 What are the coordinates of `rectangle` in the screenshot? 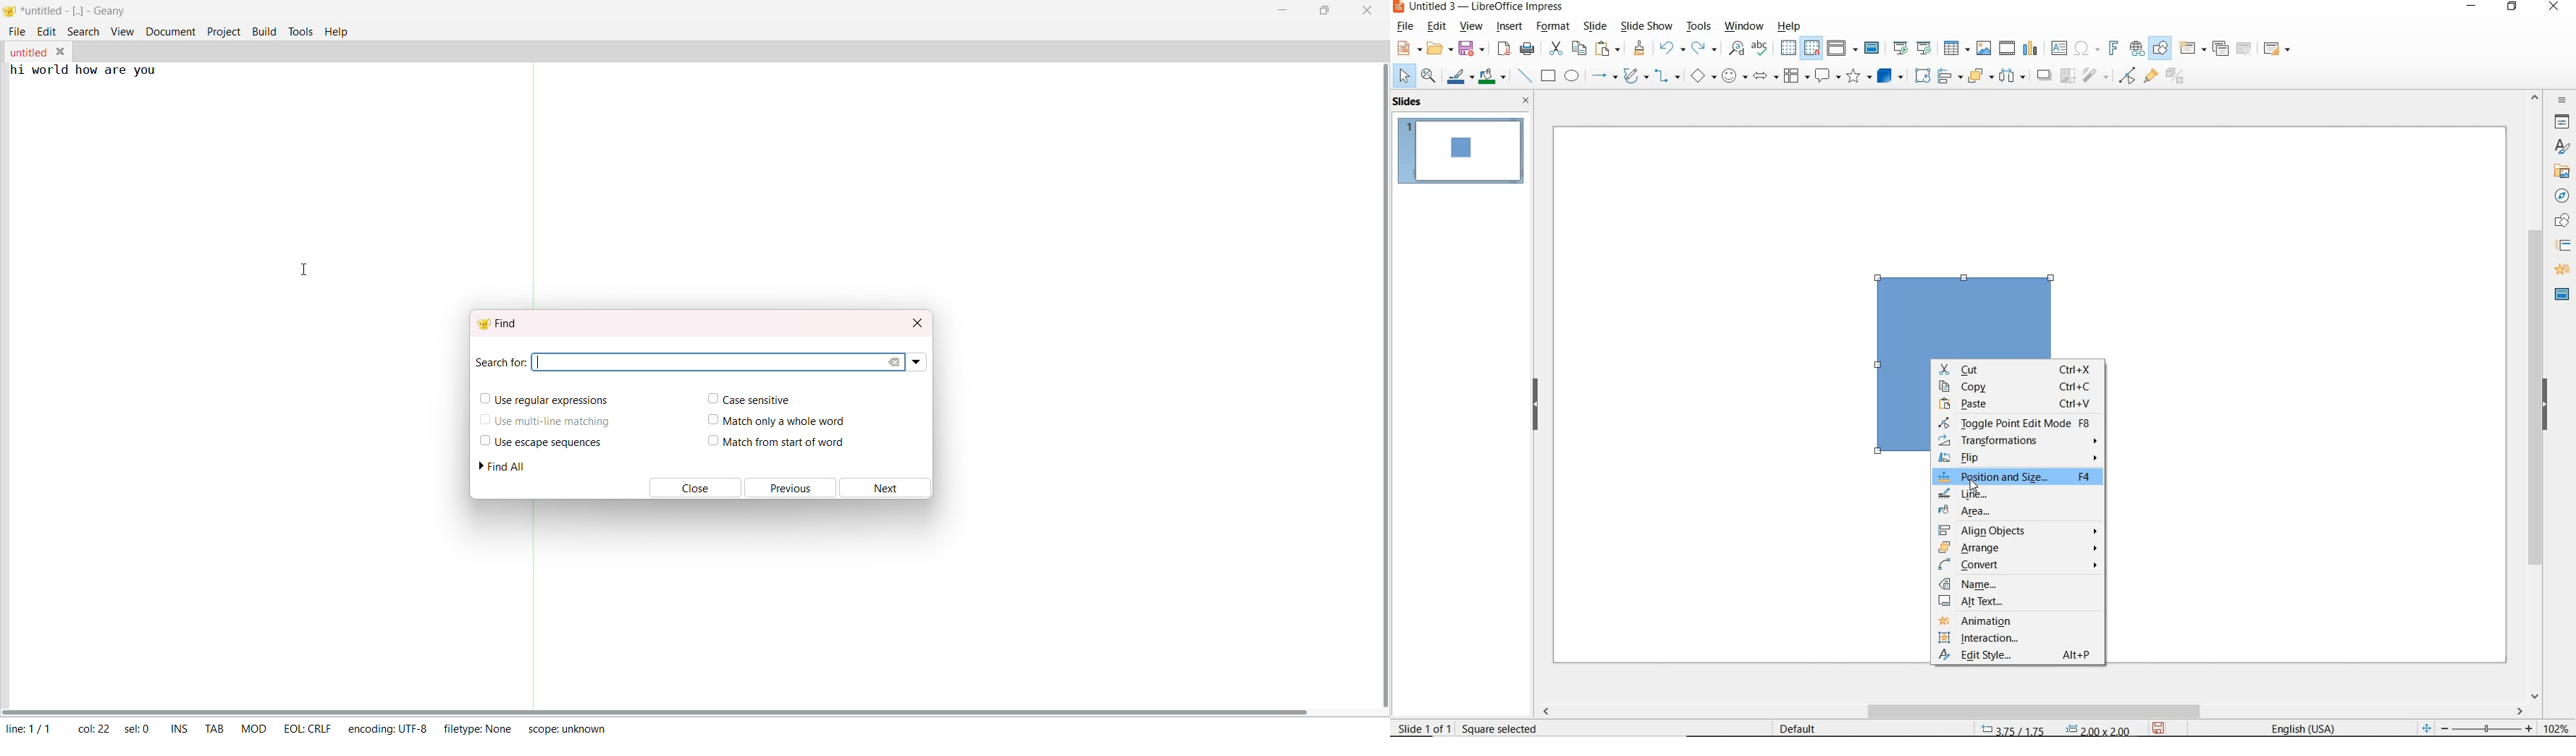 It's located at (1548, 76).